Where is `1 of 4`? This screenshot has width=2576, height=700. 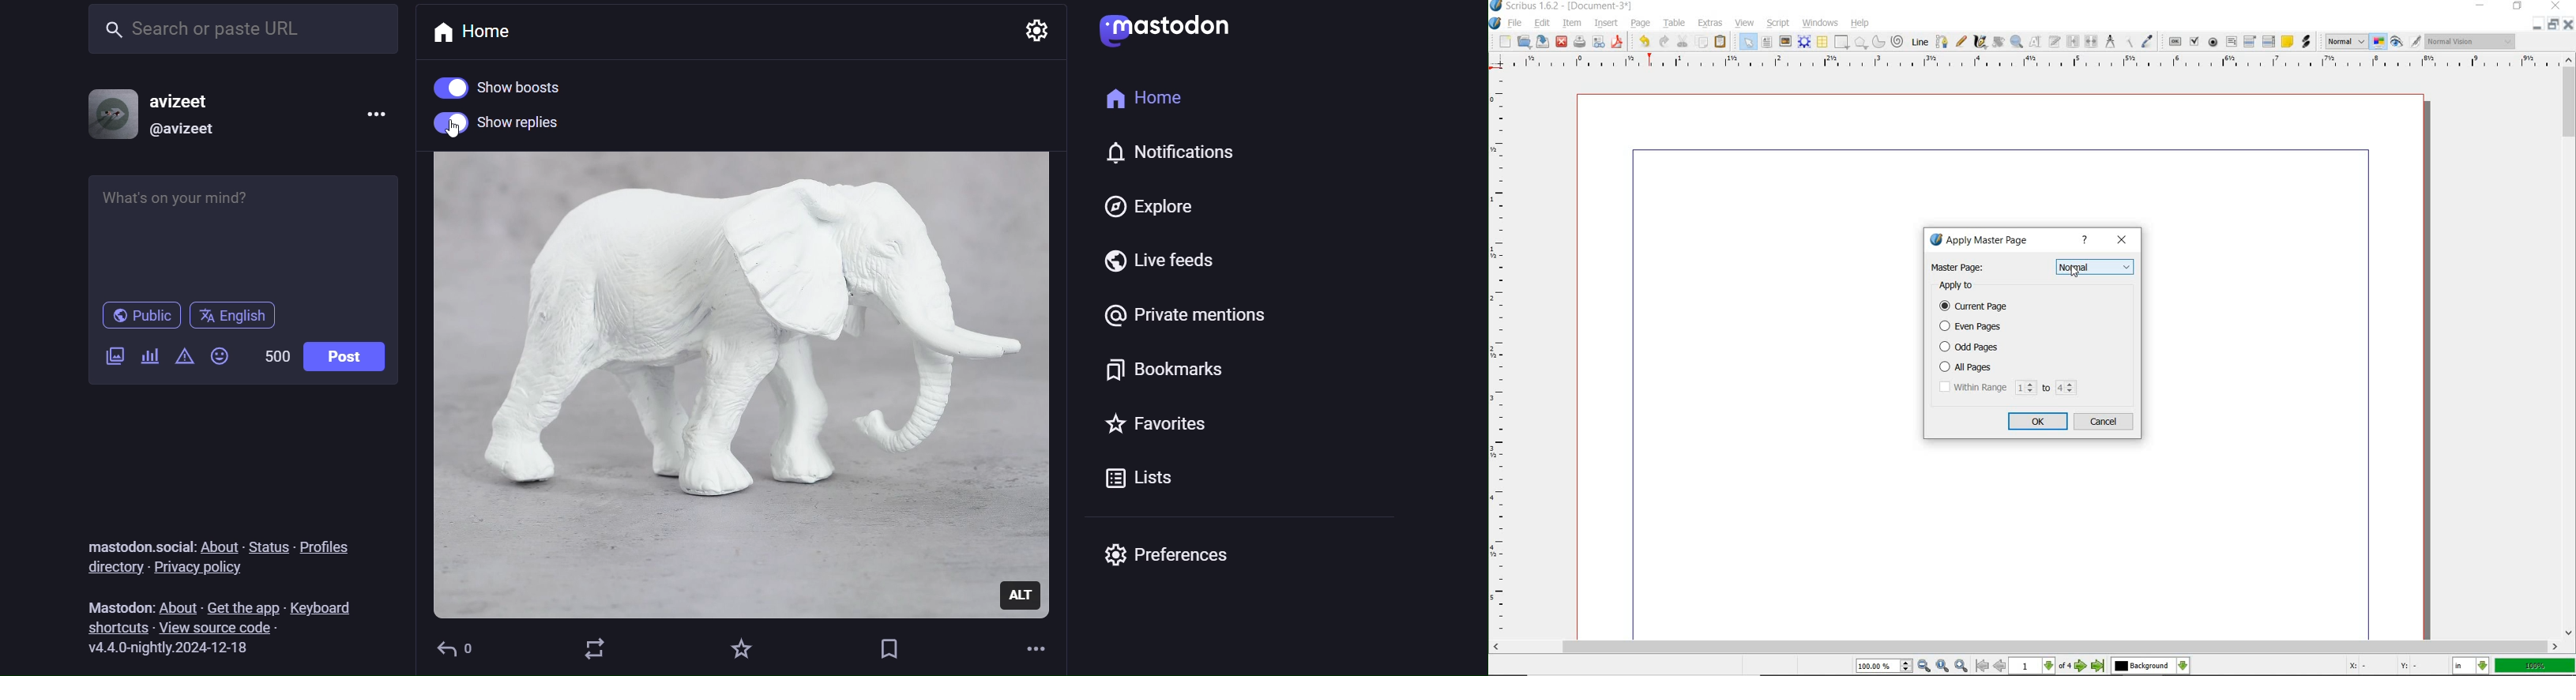 1 of 4 is located at coordinates (2042, 667).